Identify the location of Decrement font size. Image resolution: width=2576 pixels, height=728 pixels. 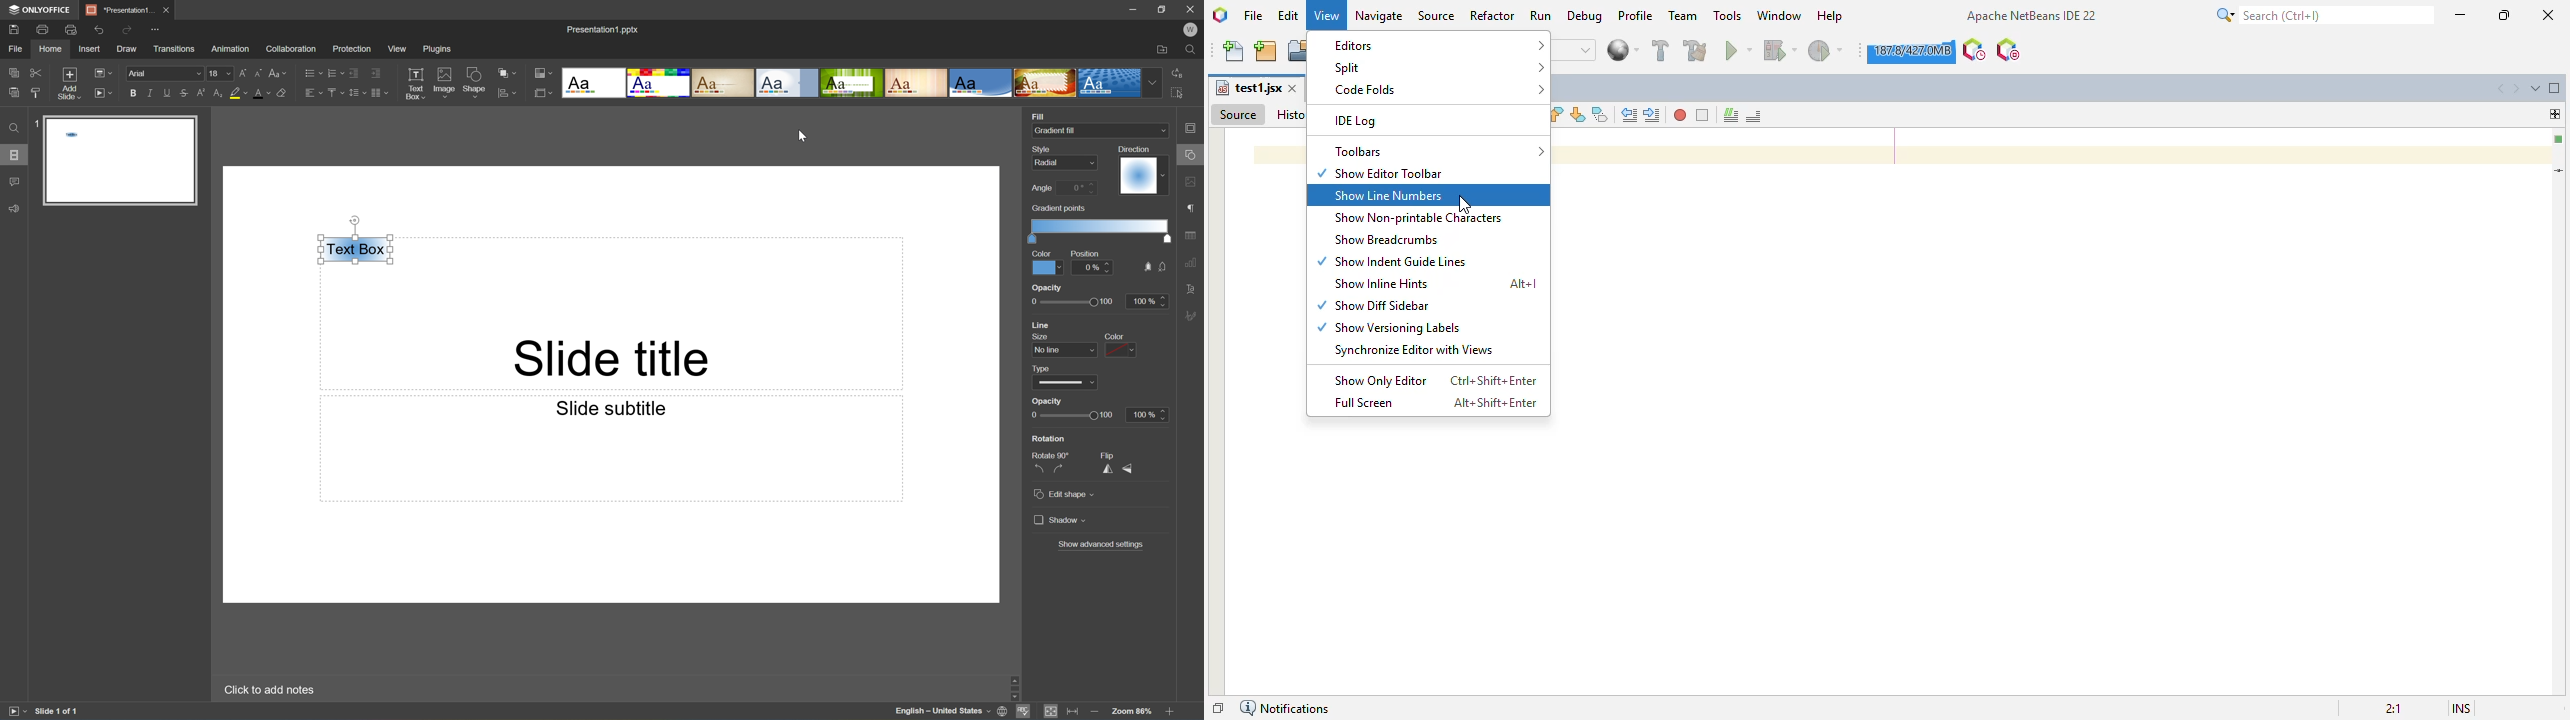
(257, 73).